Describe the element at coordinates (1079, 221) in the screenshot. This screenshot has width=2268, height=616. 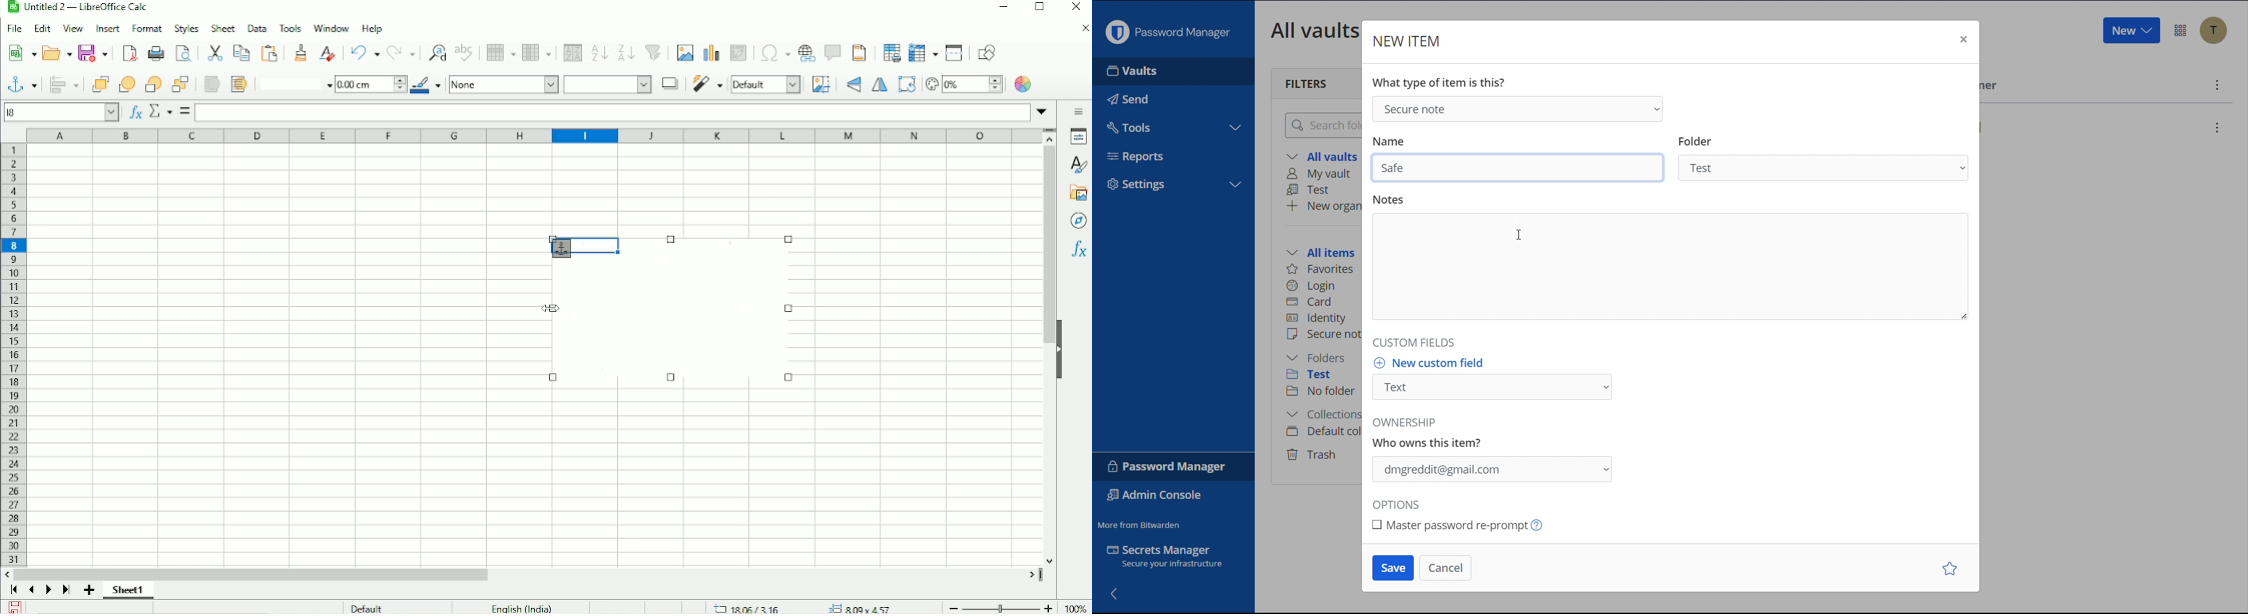
I see `Navigator` at that location.